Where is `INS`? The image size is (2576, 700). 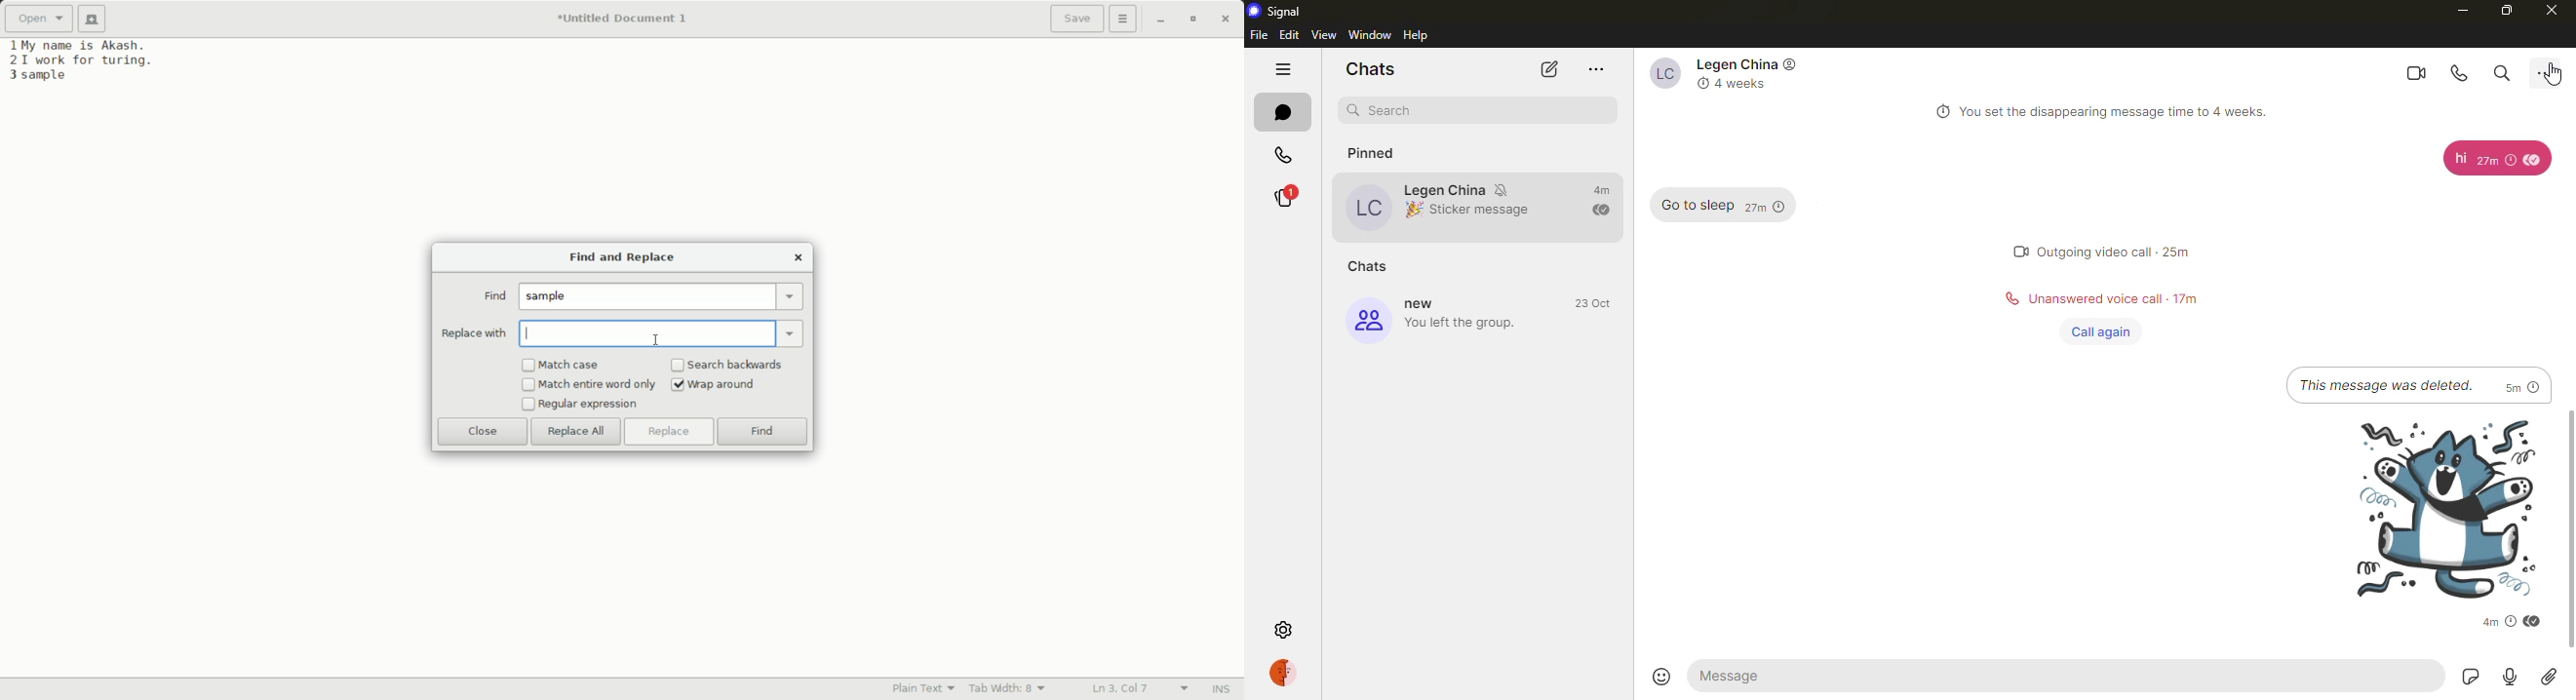 INS is located at coordinates (1221, 690).